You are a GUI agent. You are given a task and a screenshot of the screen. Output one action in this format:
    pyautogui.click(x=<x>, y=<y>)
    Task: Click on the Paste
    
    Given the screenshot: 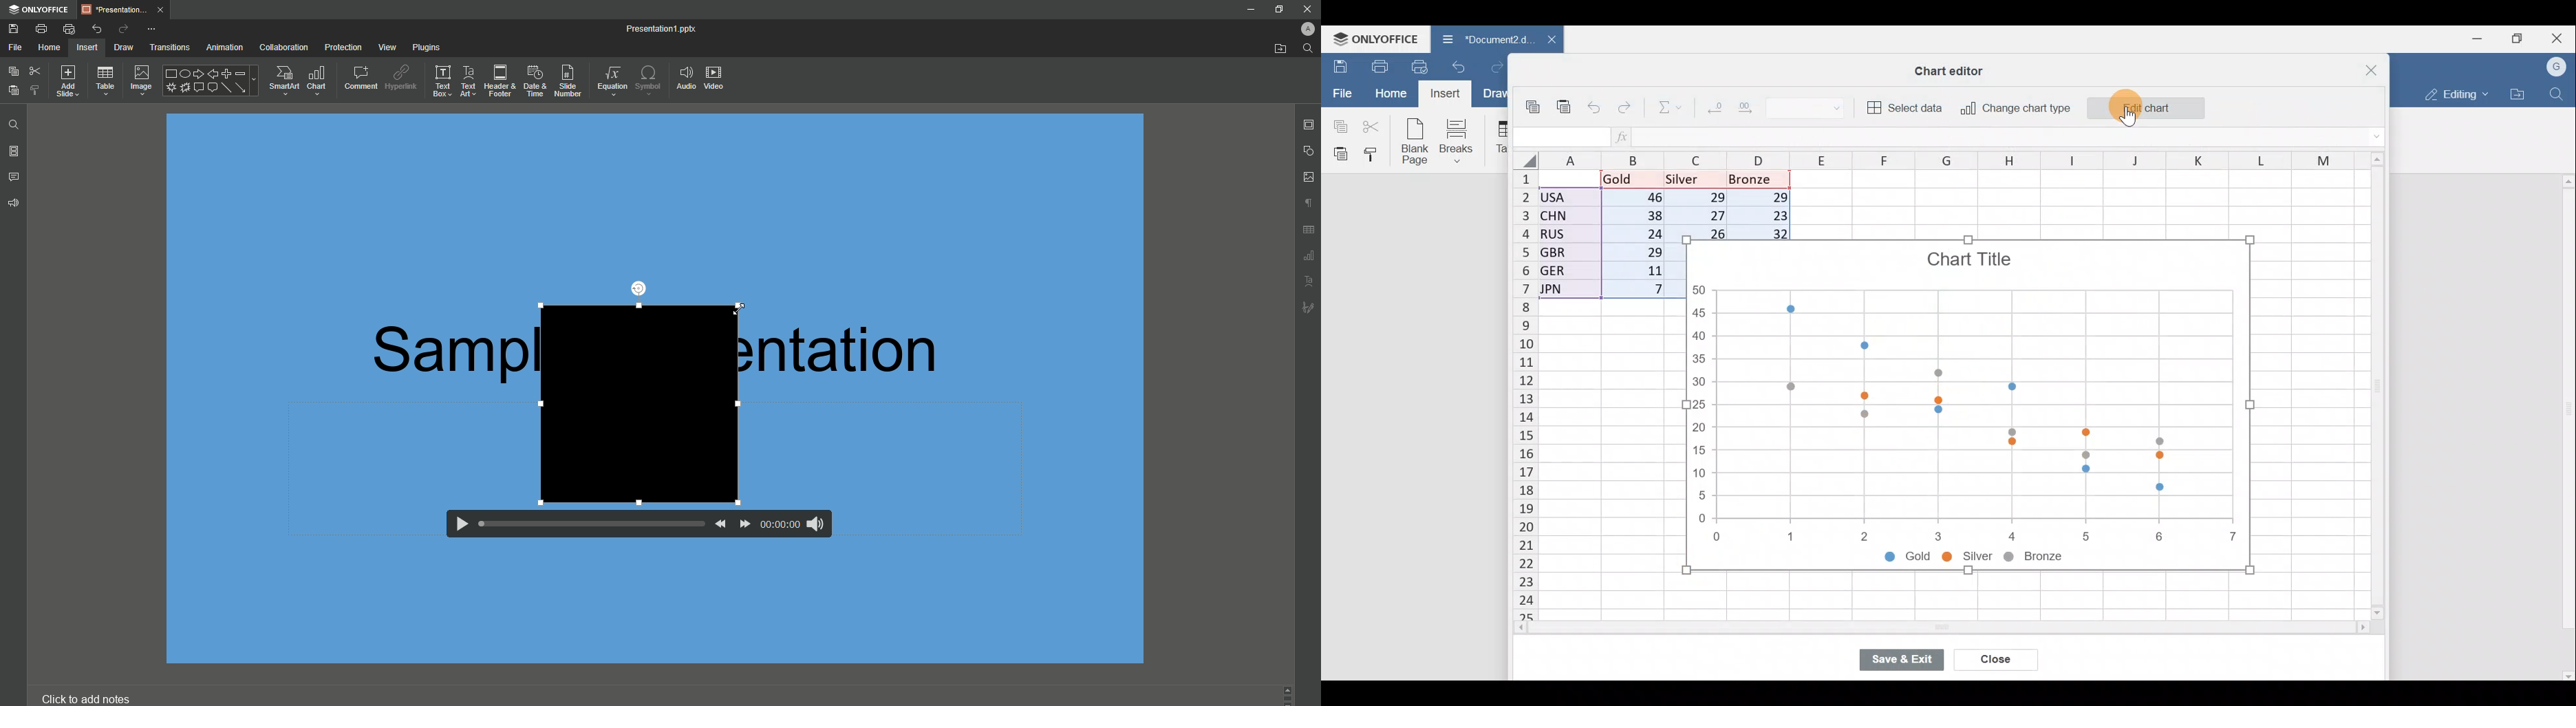 What is the action you would take?
    pyautogui.click(x=1337, y=154)
    